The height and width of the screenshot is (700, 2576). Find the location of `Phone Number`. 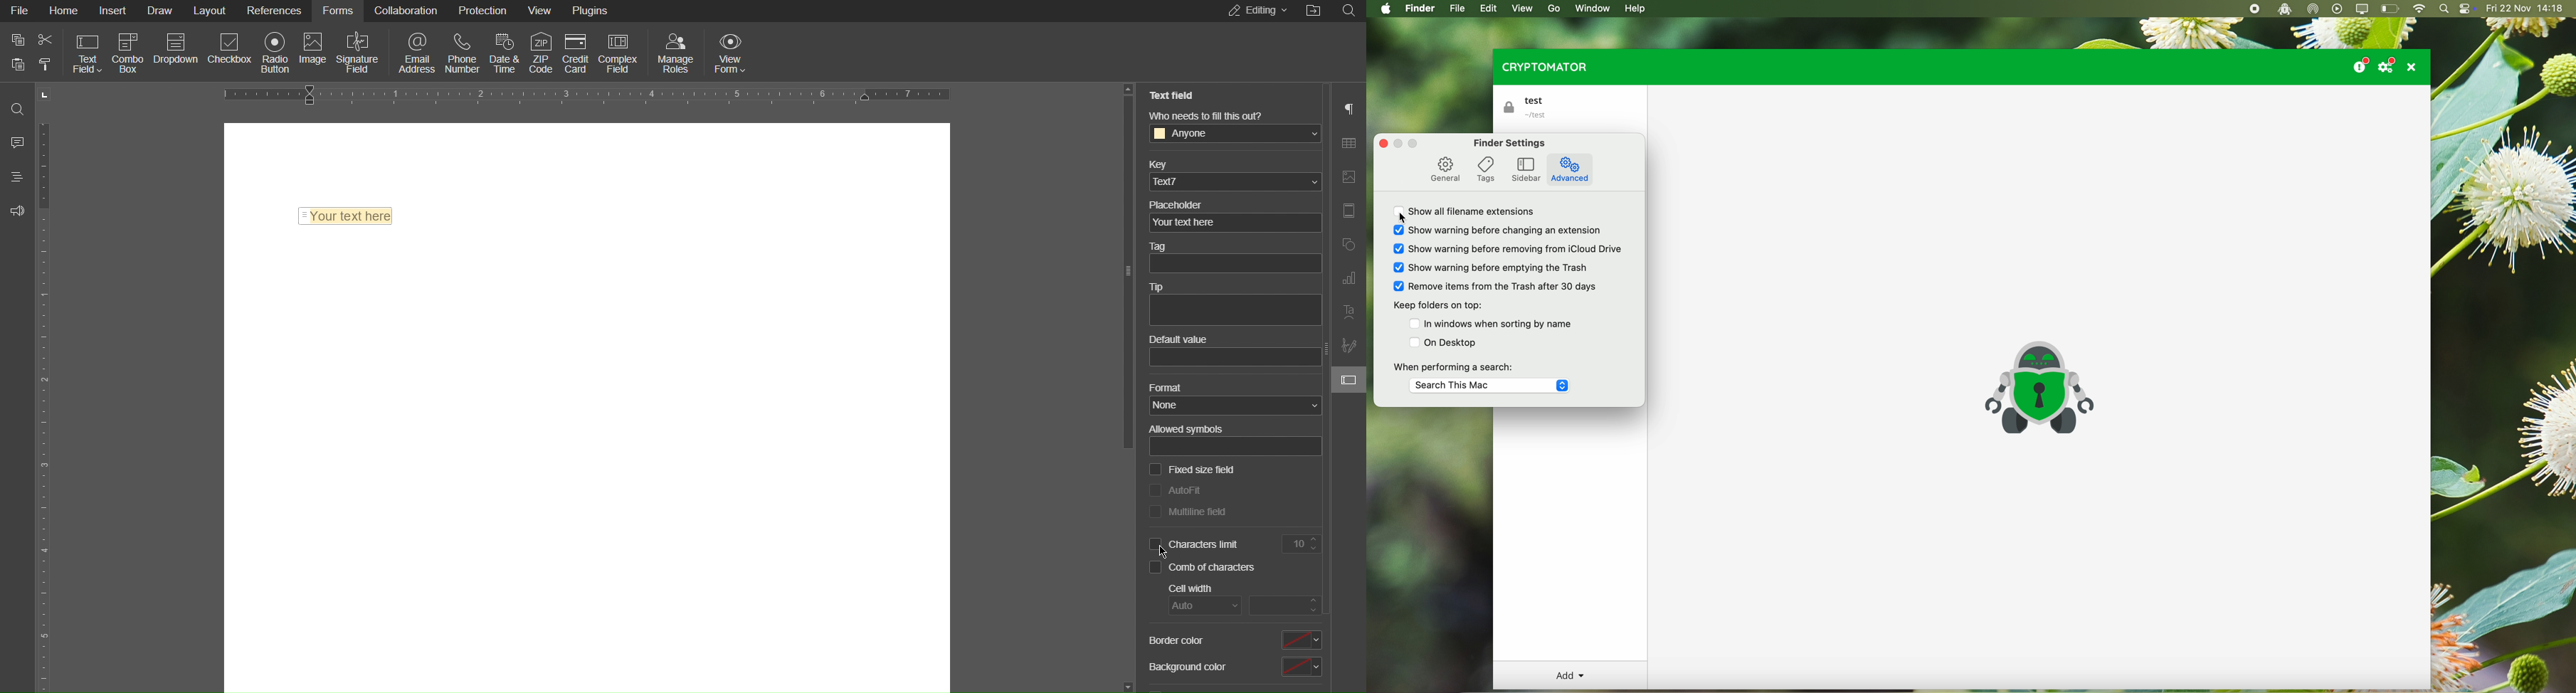

Phone Number is located at coordinates (464, 52).